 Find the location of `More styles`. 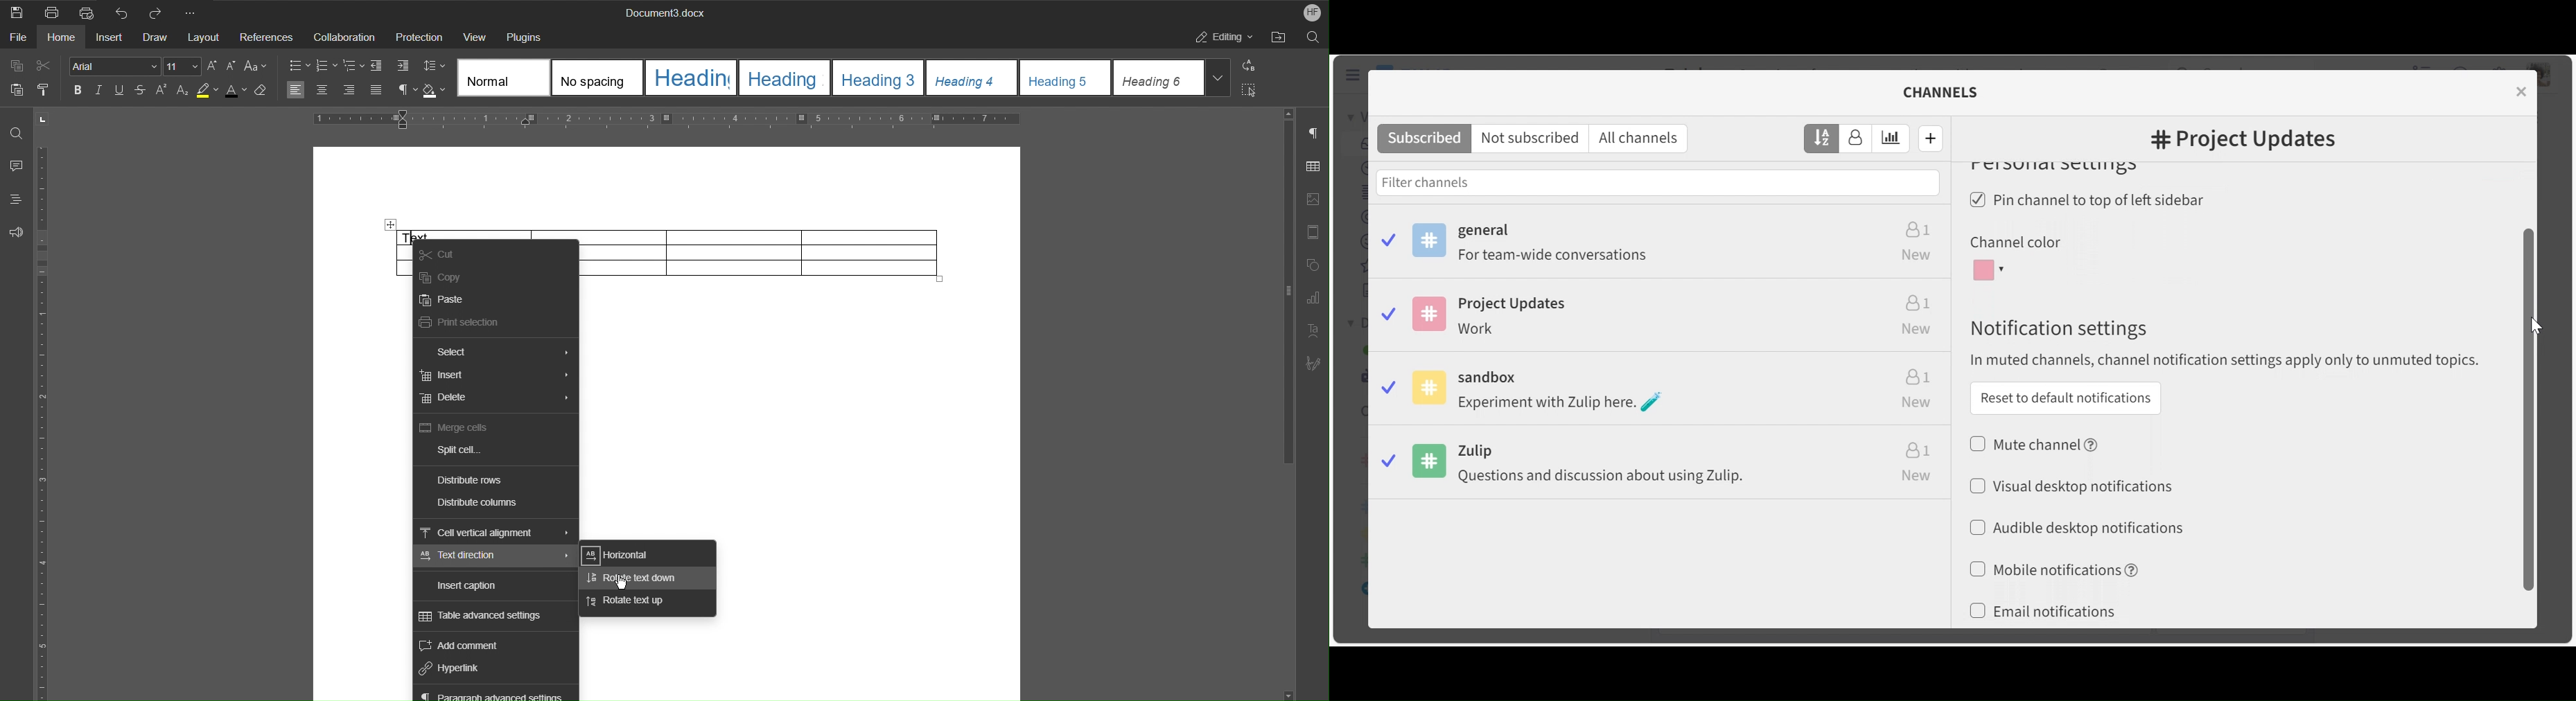

More styles is located at coordinates (1219, 78).